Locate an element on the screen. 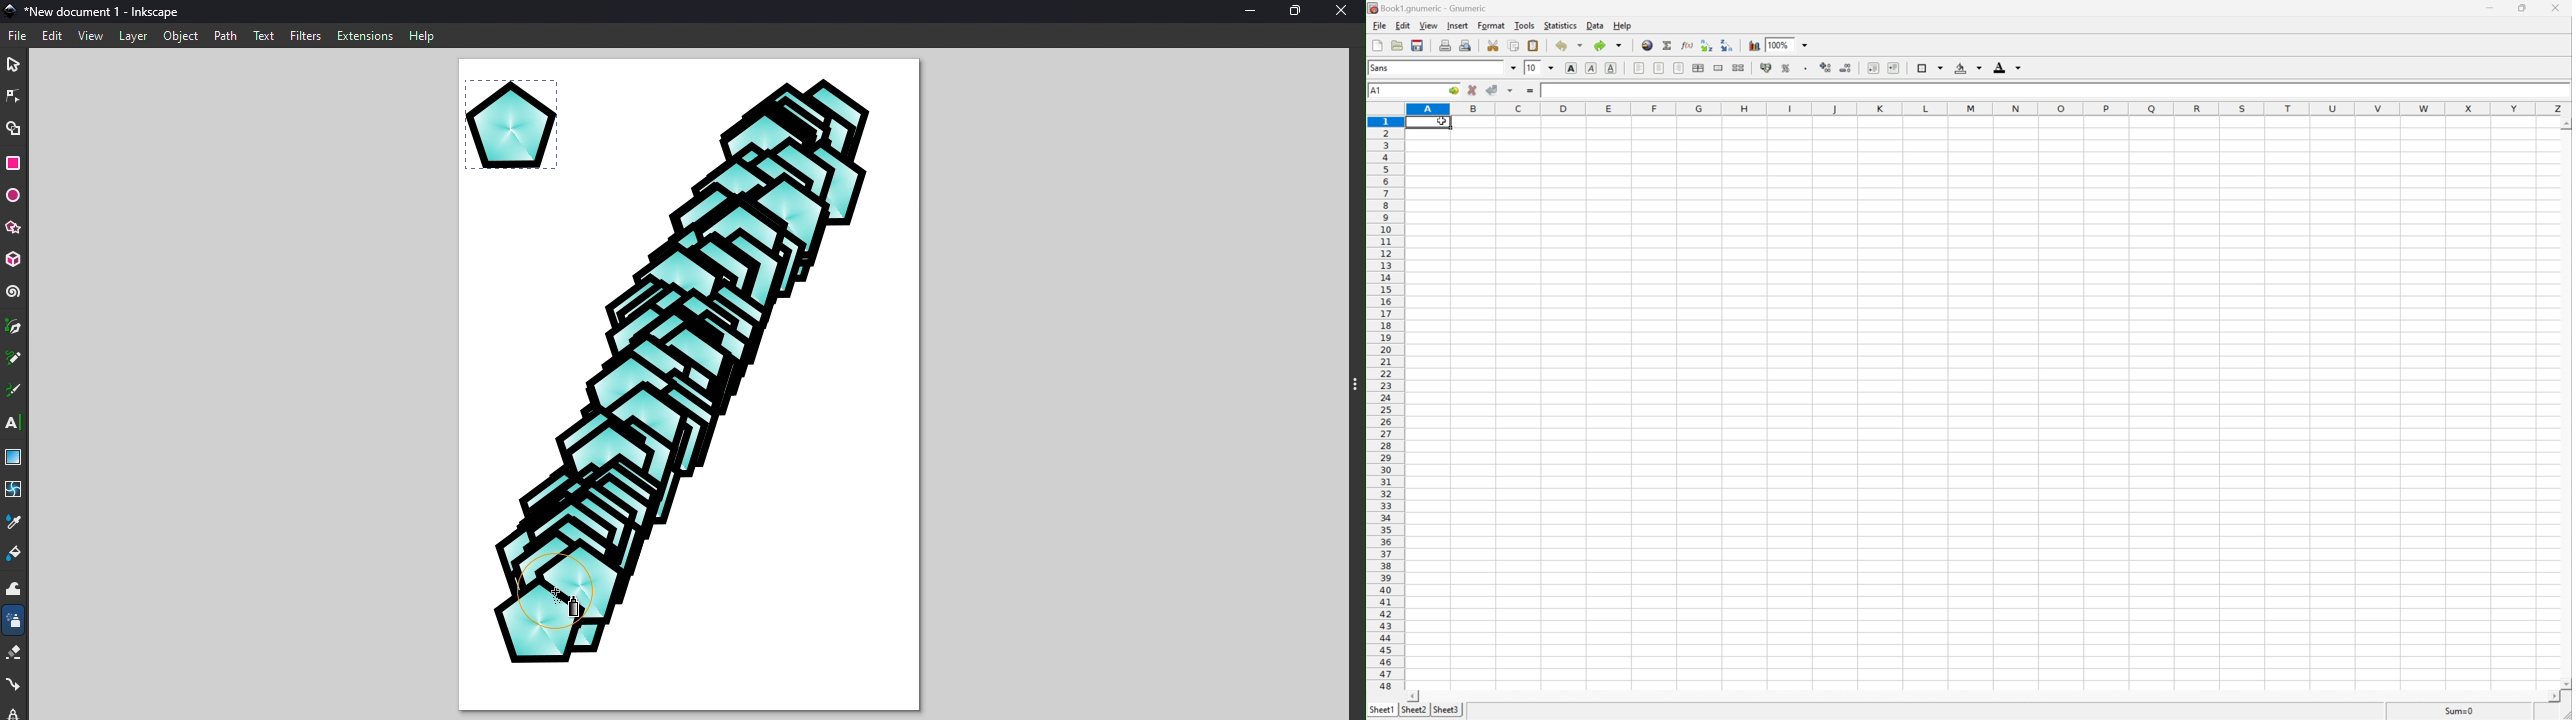 The image size is (2576, 728). scroll left is located at coordinates (1415, 696).